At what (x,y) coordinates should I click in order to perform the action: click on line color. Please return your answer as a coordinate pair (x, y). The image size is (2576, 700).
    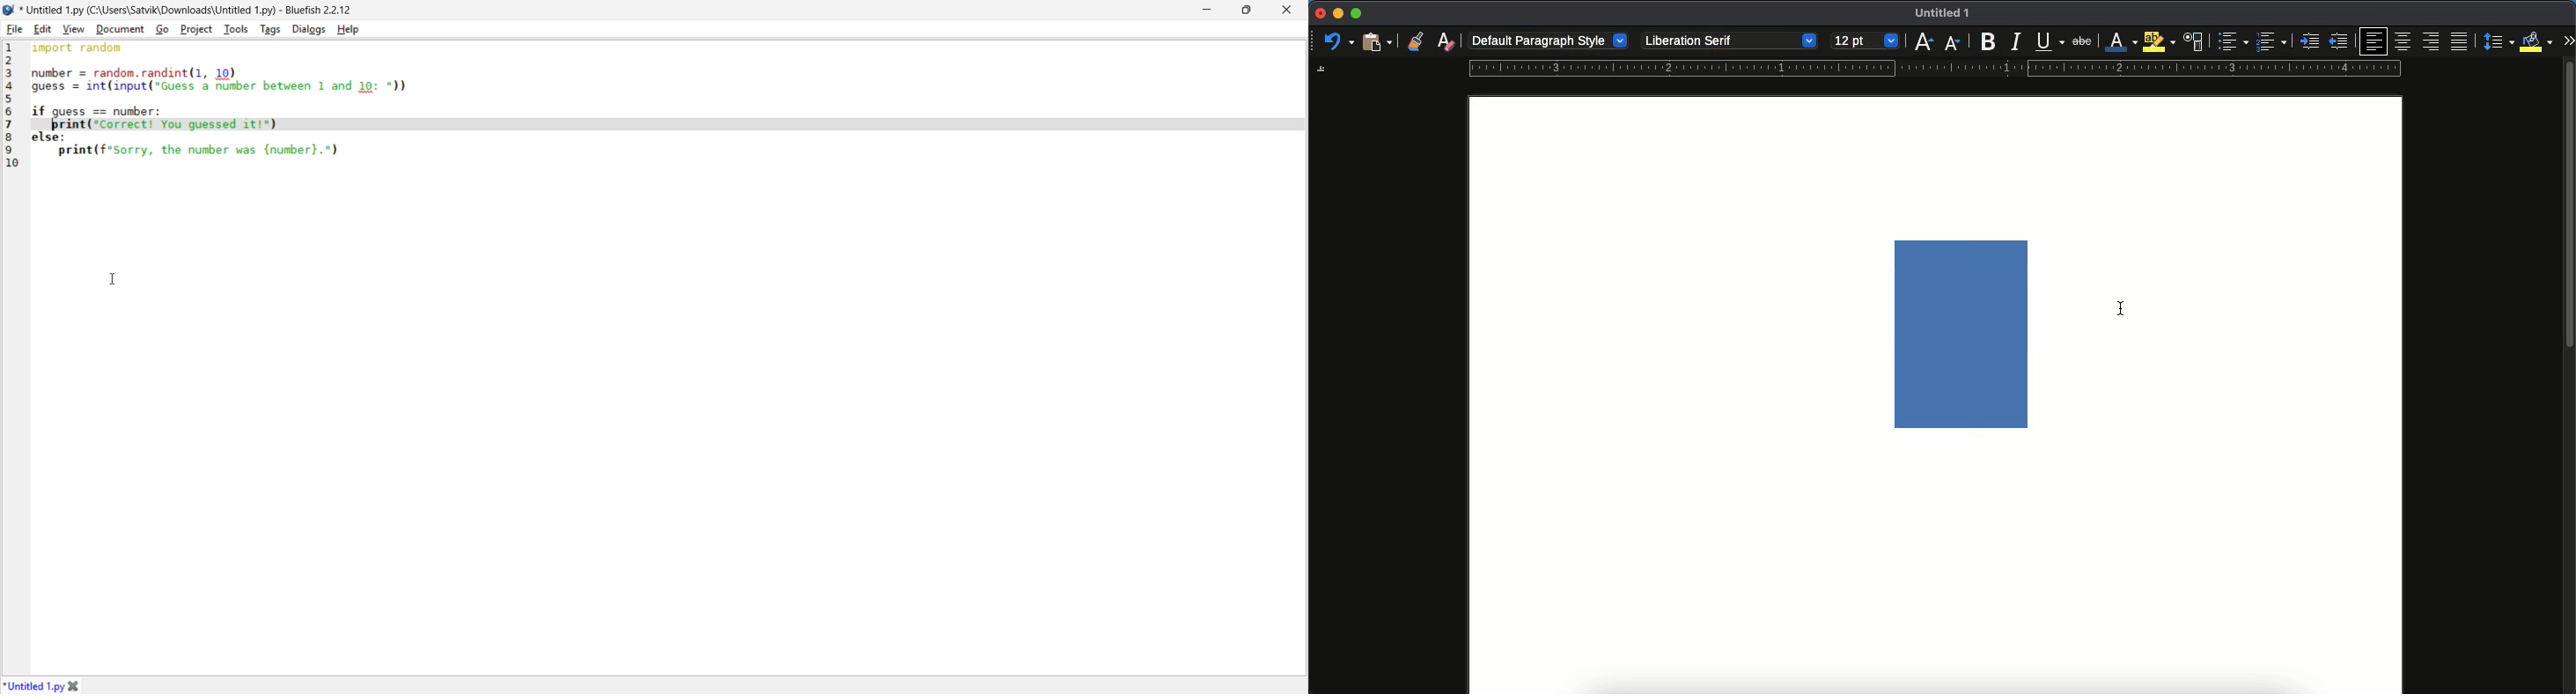
    Looking at the image, I should click on (2119, 42).